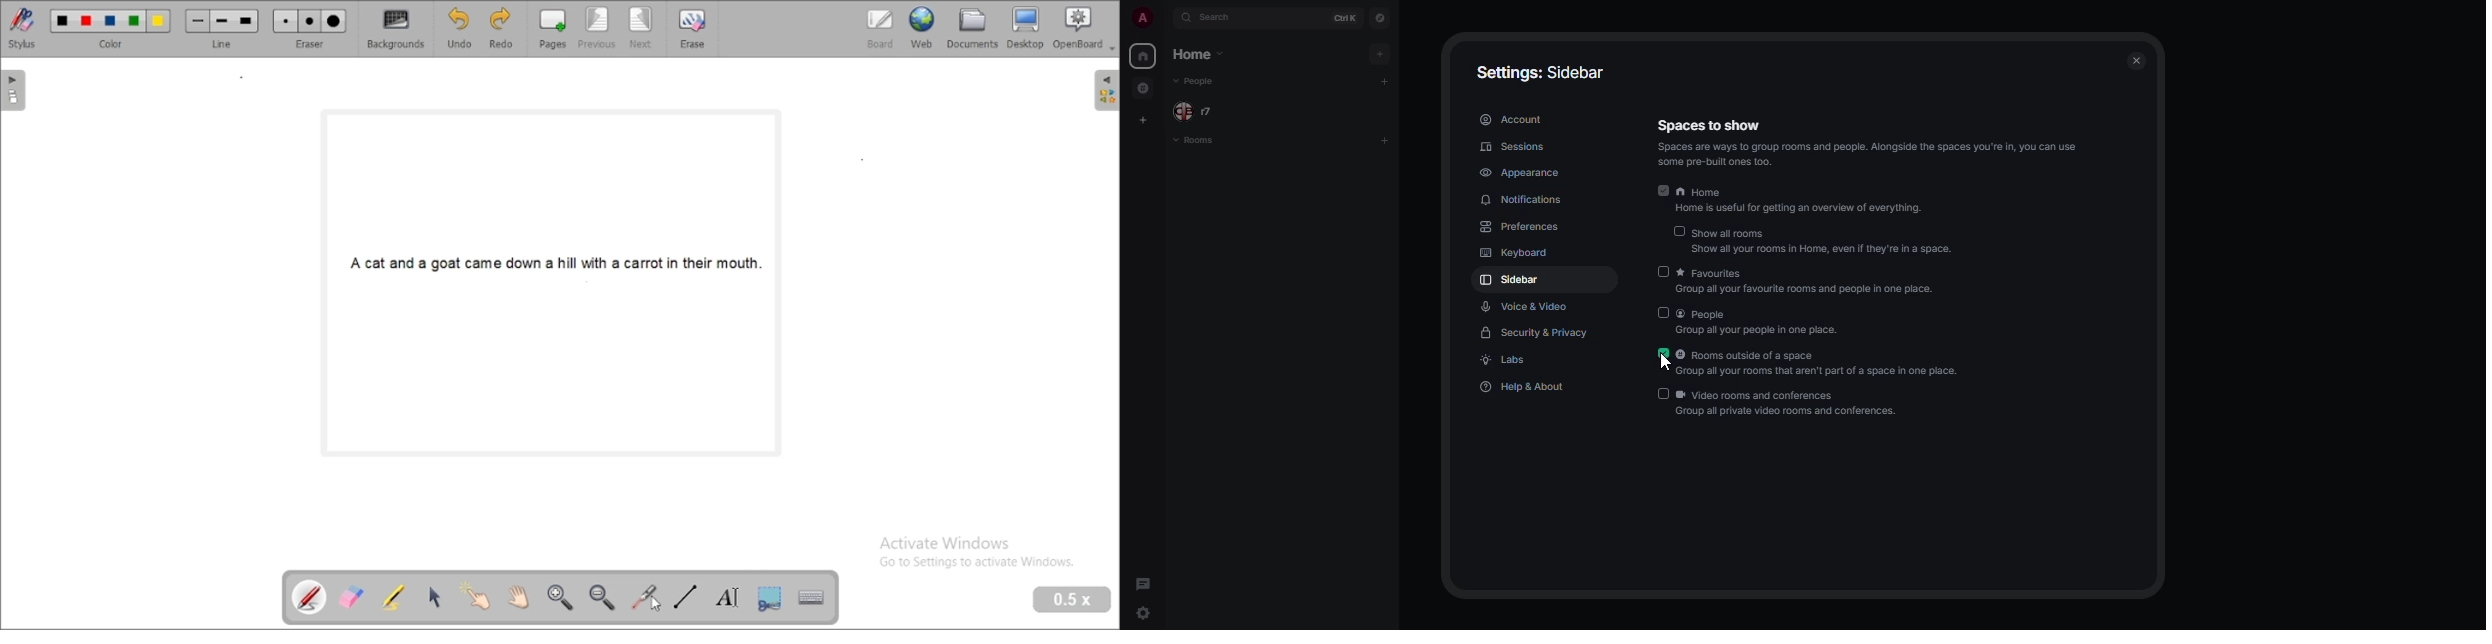  What do you see at coordinates (1877, 155) in the screenshot?
I see `Spaces are ways 10 group rooms and people. Alongside the spaces you're in, you can use some pre-built ones 100.` at bounding box center [1877, 155].